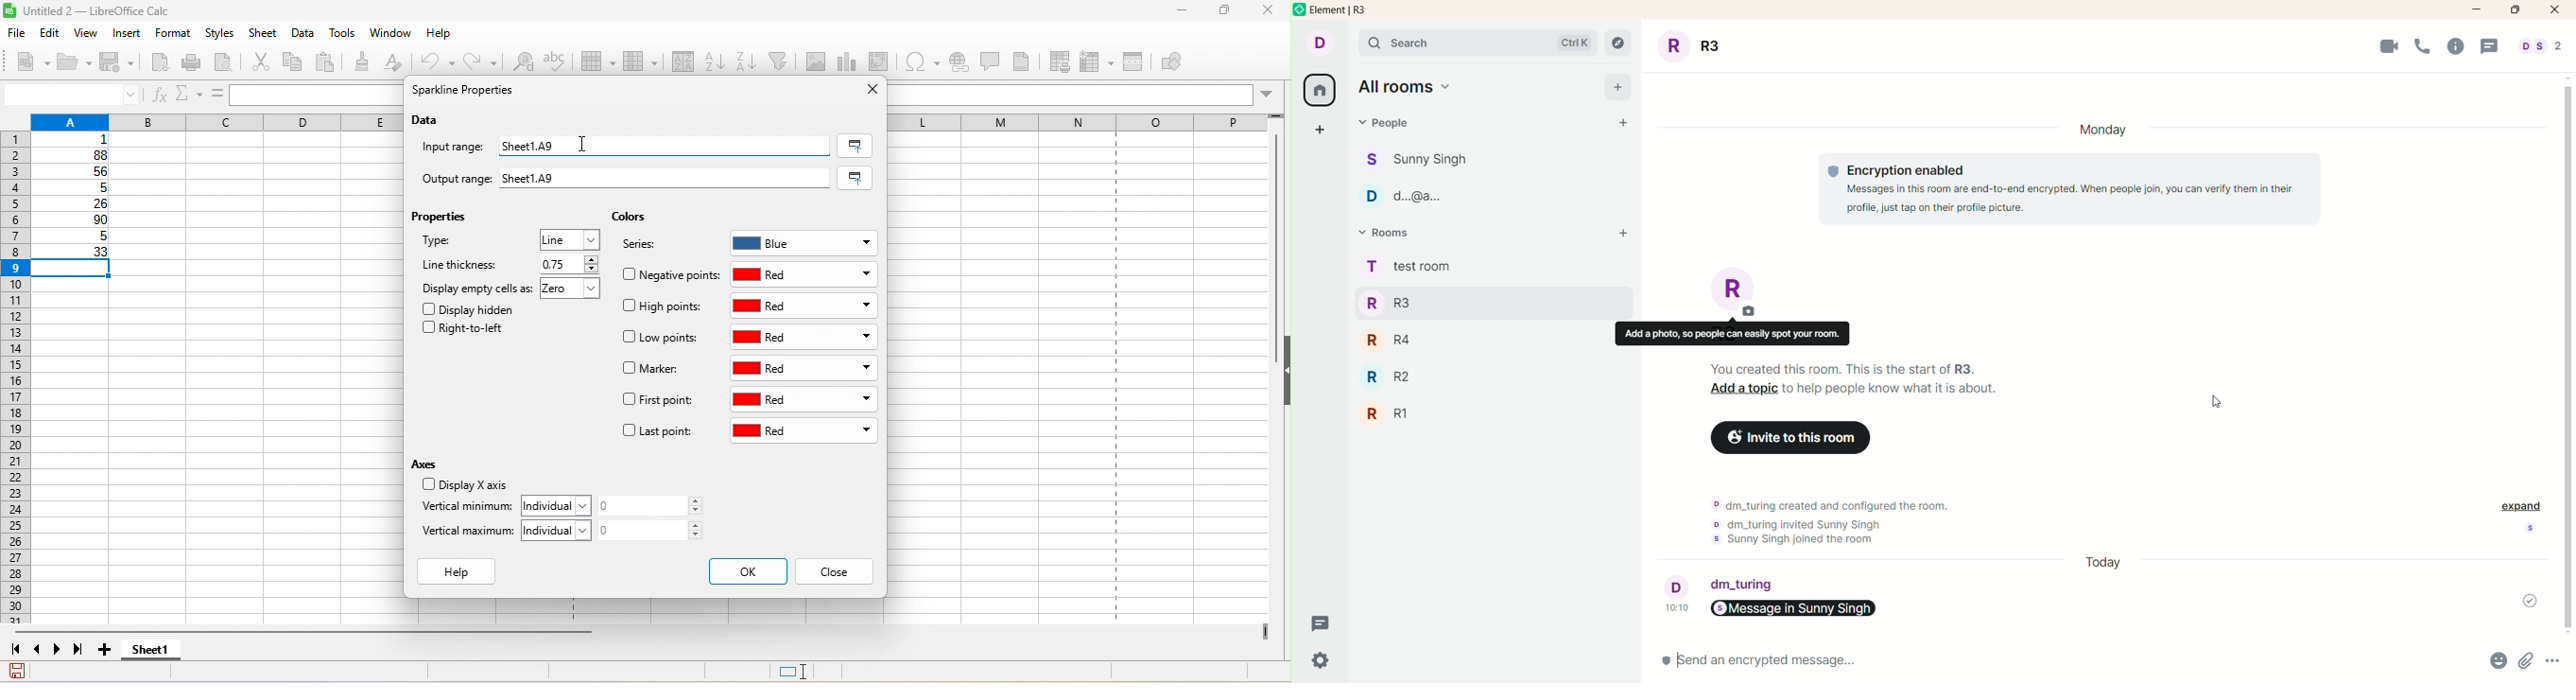 This screenshot has height=700, width=2576. What do you see at coordinates (15, 31) in the screenshot?
I see `file` at bounding box center [15, 31].